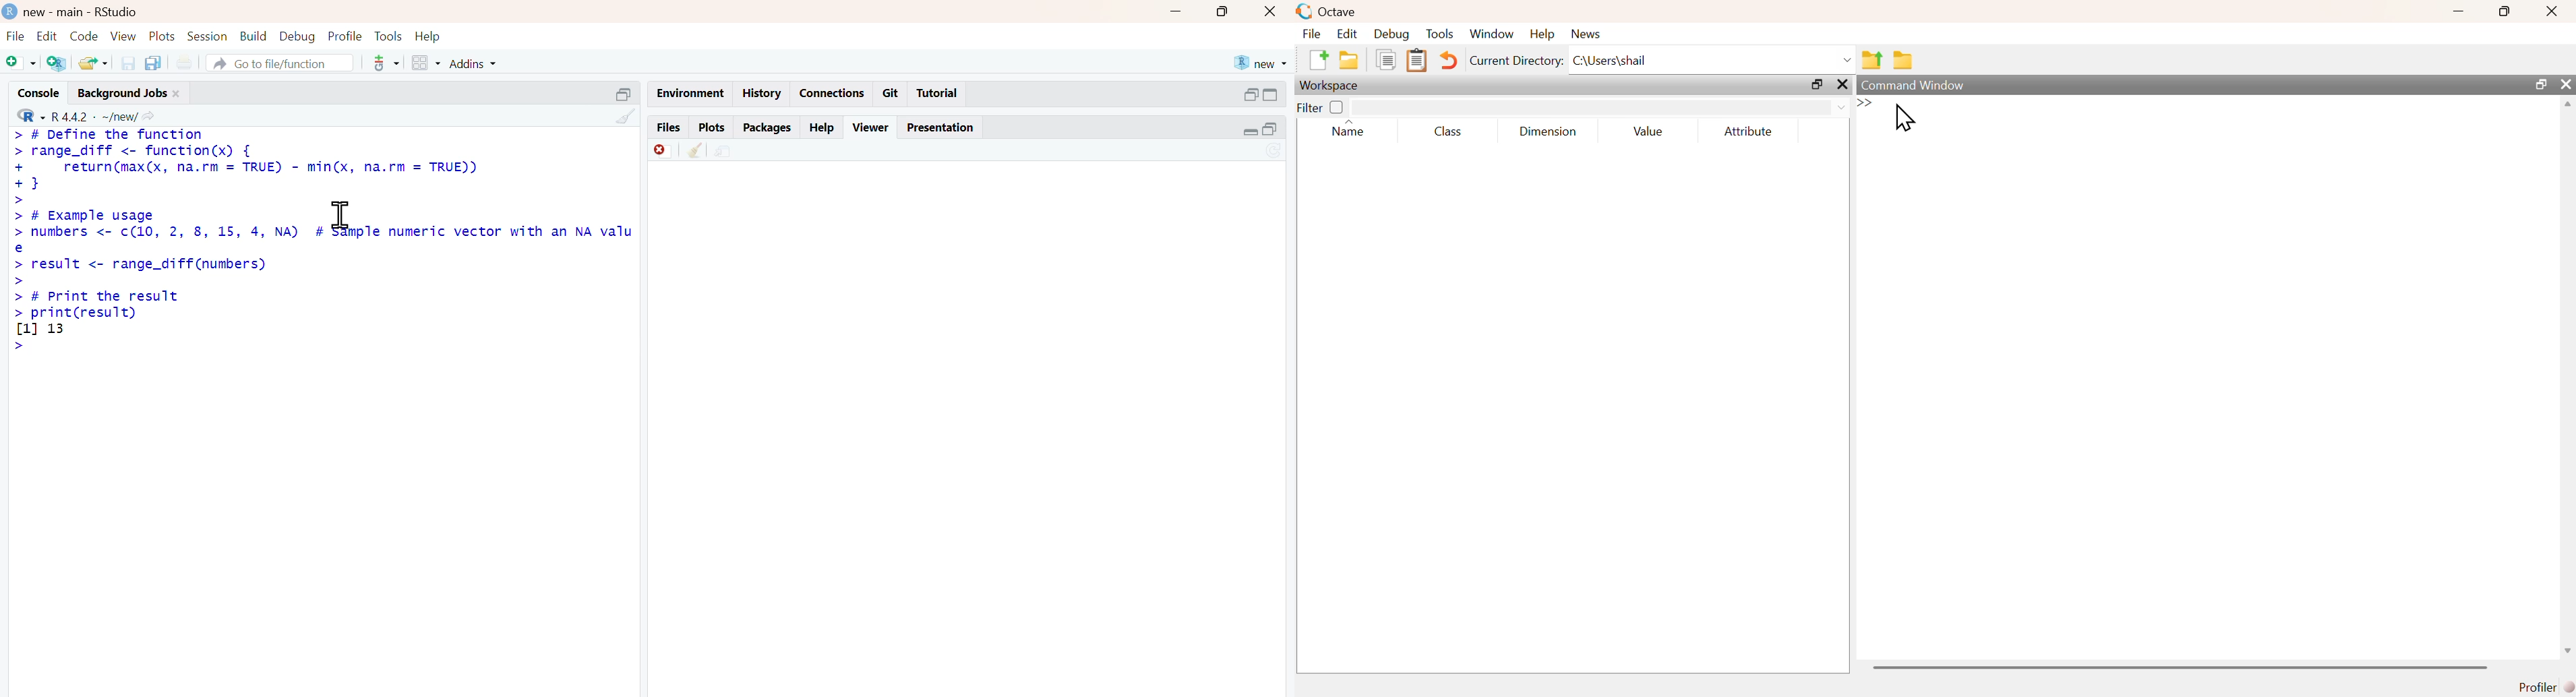 The height and width of the screenshot is (700, 2576). I want to click on addins, so click(475, 64).